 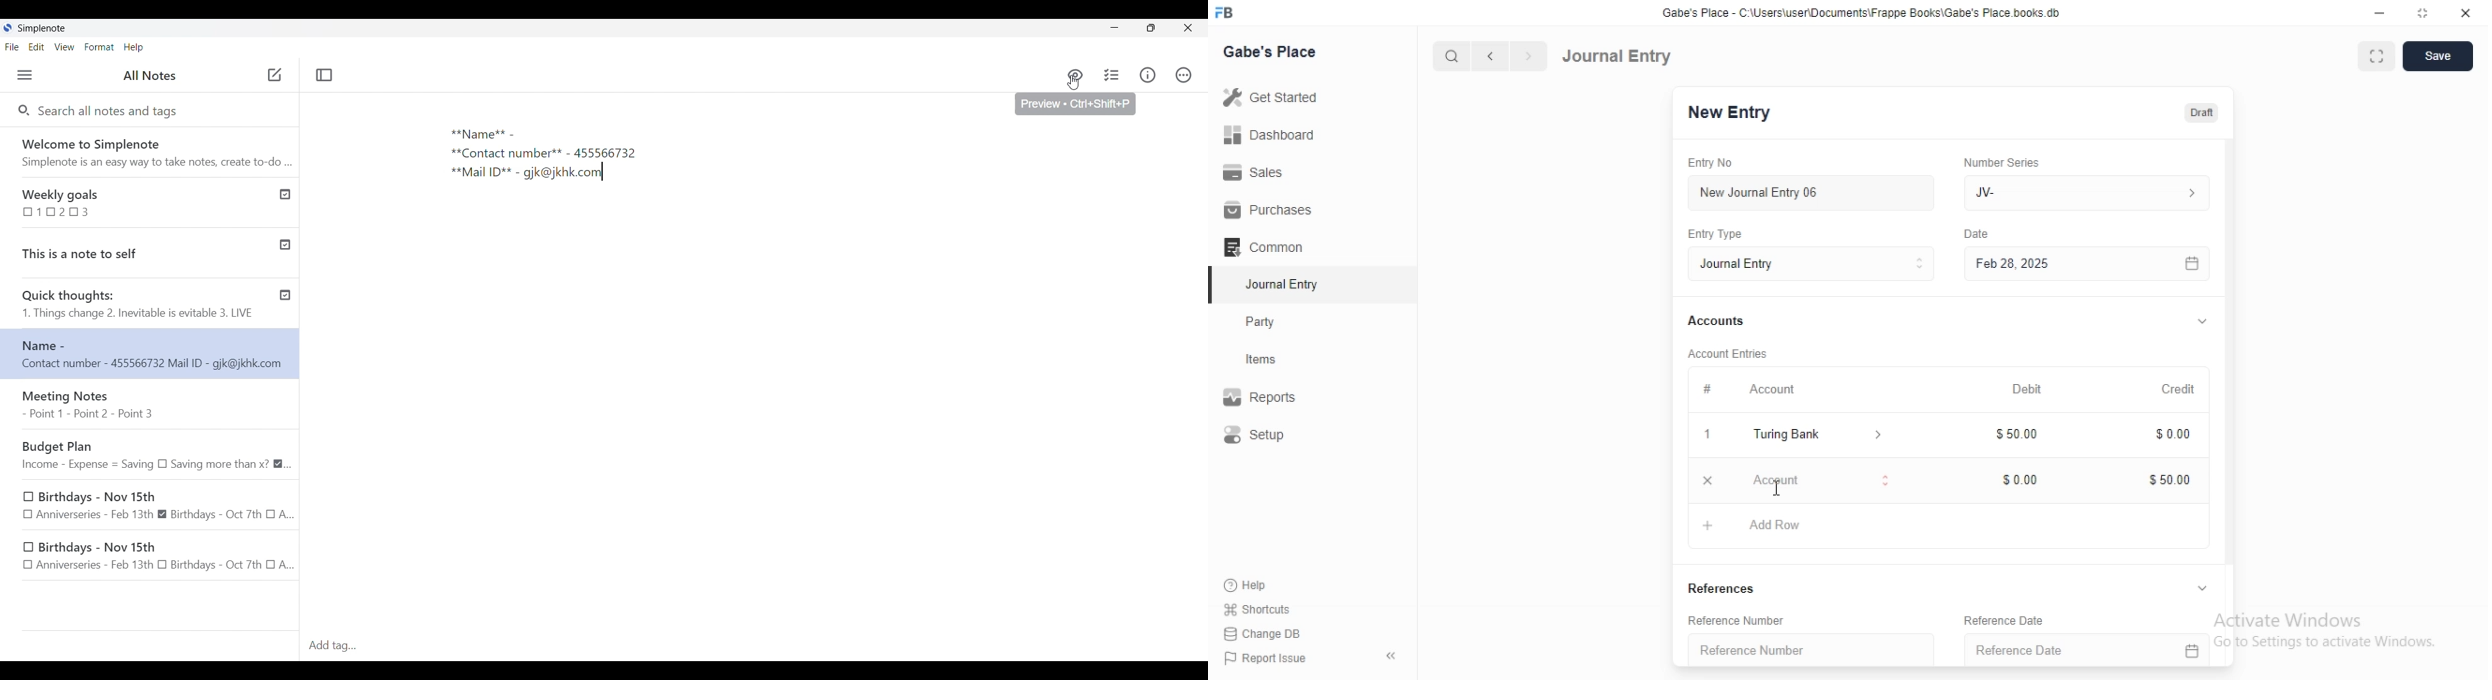 What do you see at coordinates (1270, 51) in the screenshot?
I see `Gabe's Place` at bounding box center [1270, 51].